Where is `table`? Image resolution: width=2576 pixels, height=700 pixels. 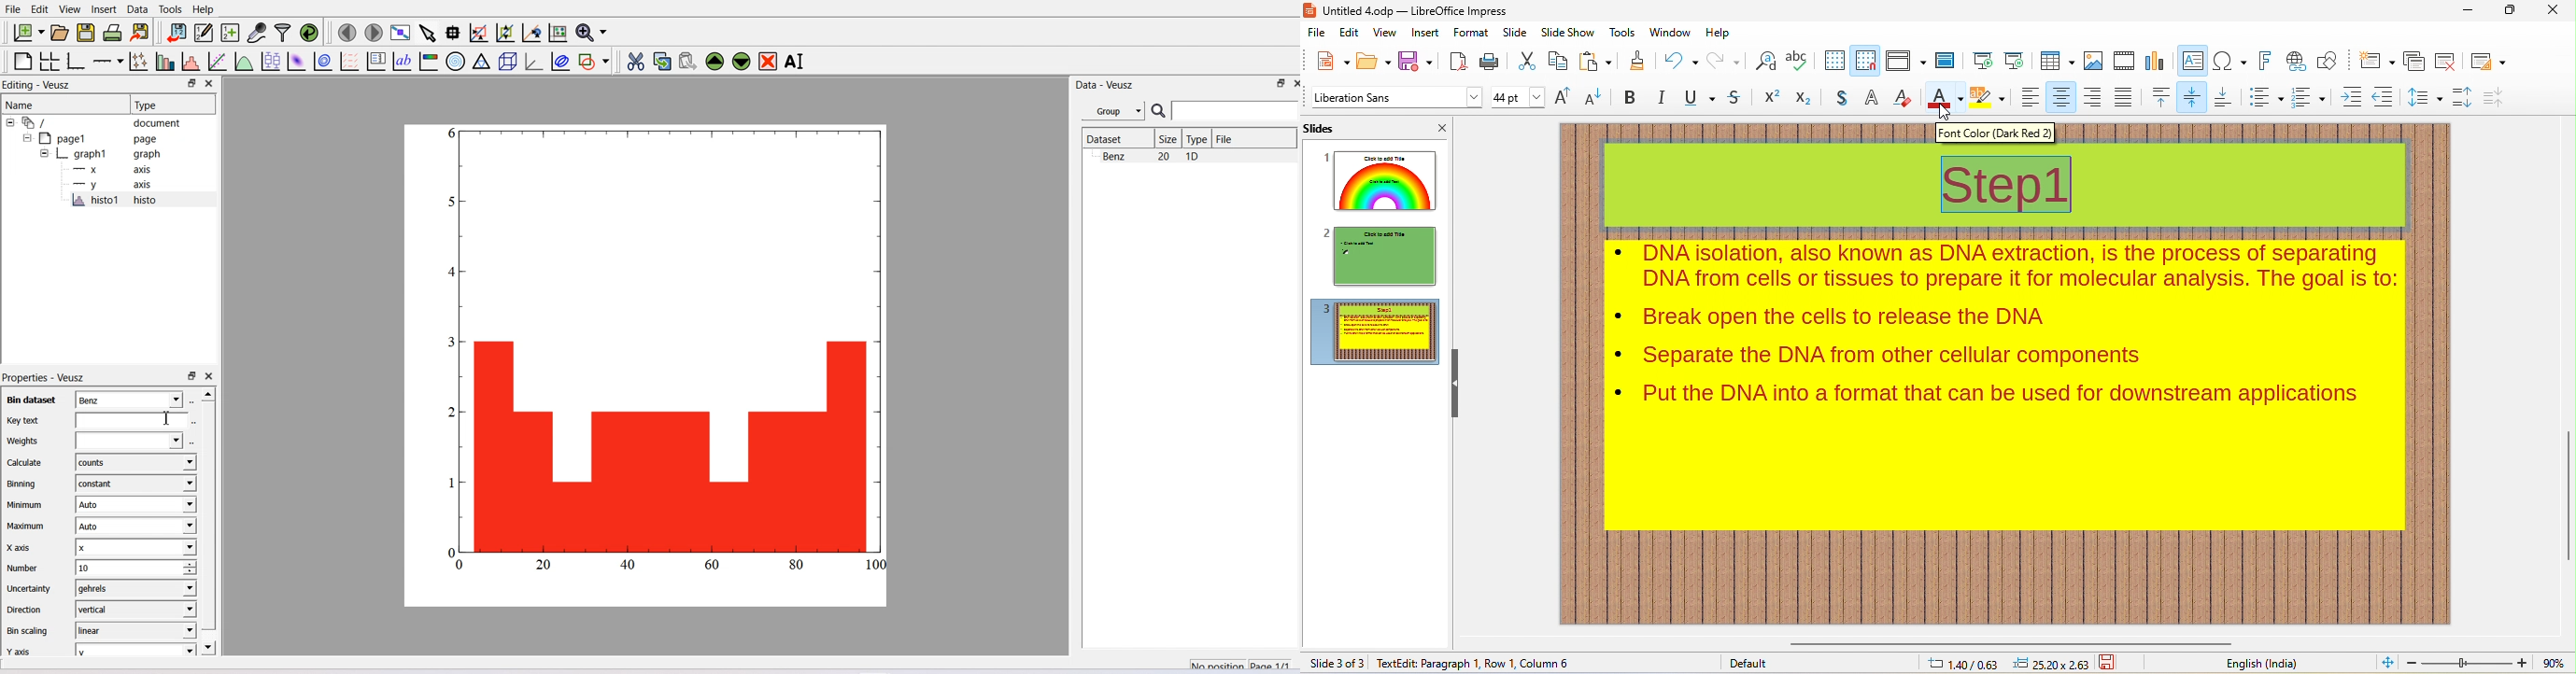
table is located at coordinates (2054, 60).